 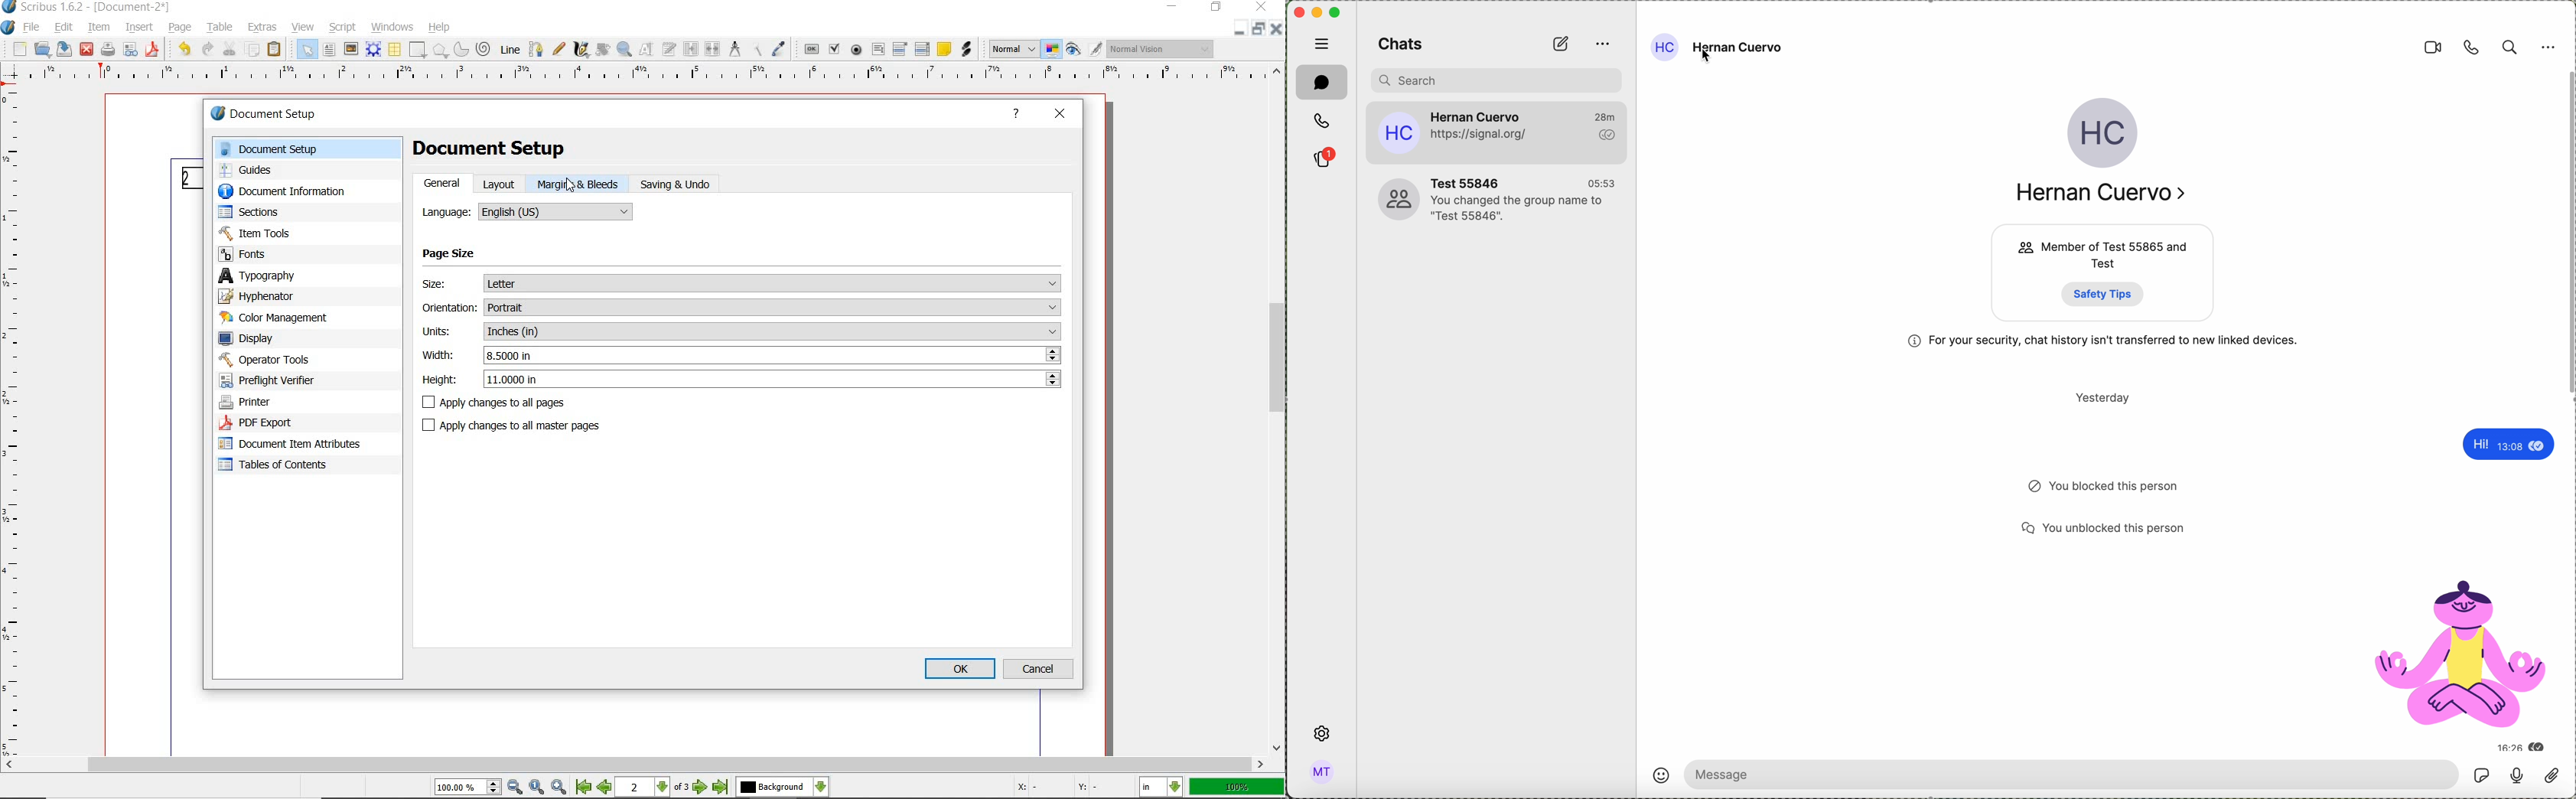 What do you see at coordinates (2028, 486) in the screenshot?
I see `block` at bounding box center [2028, 486].